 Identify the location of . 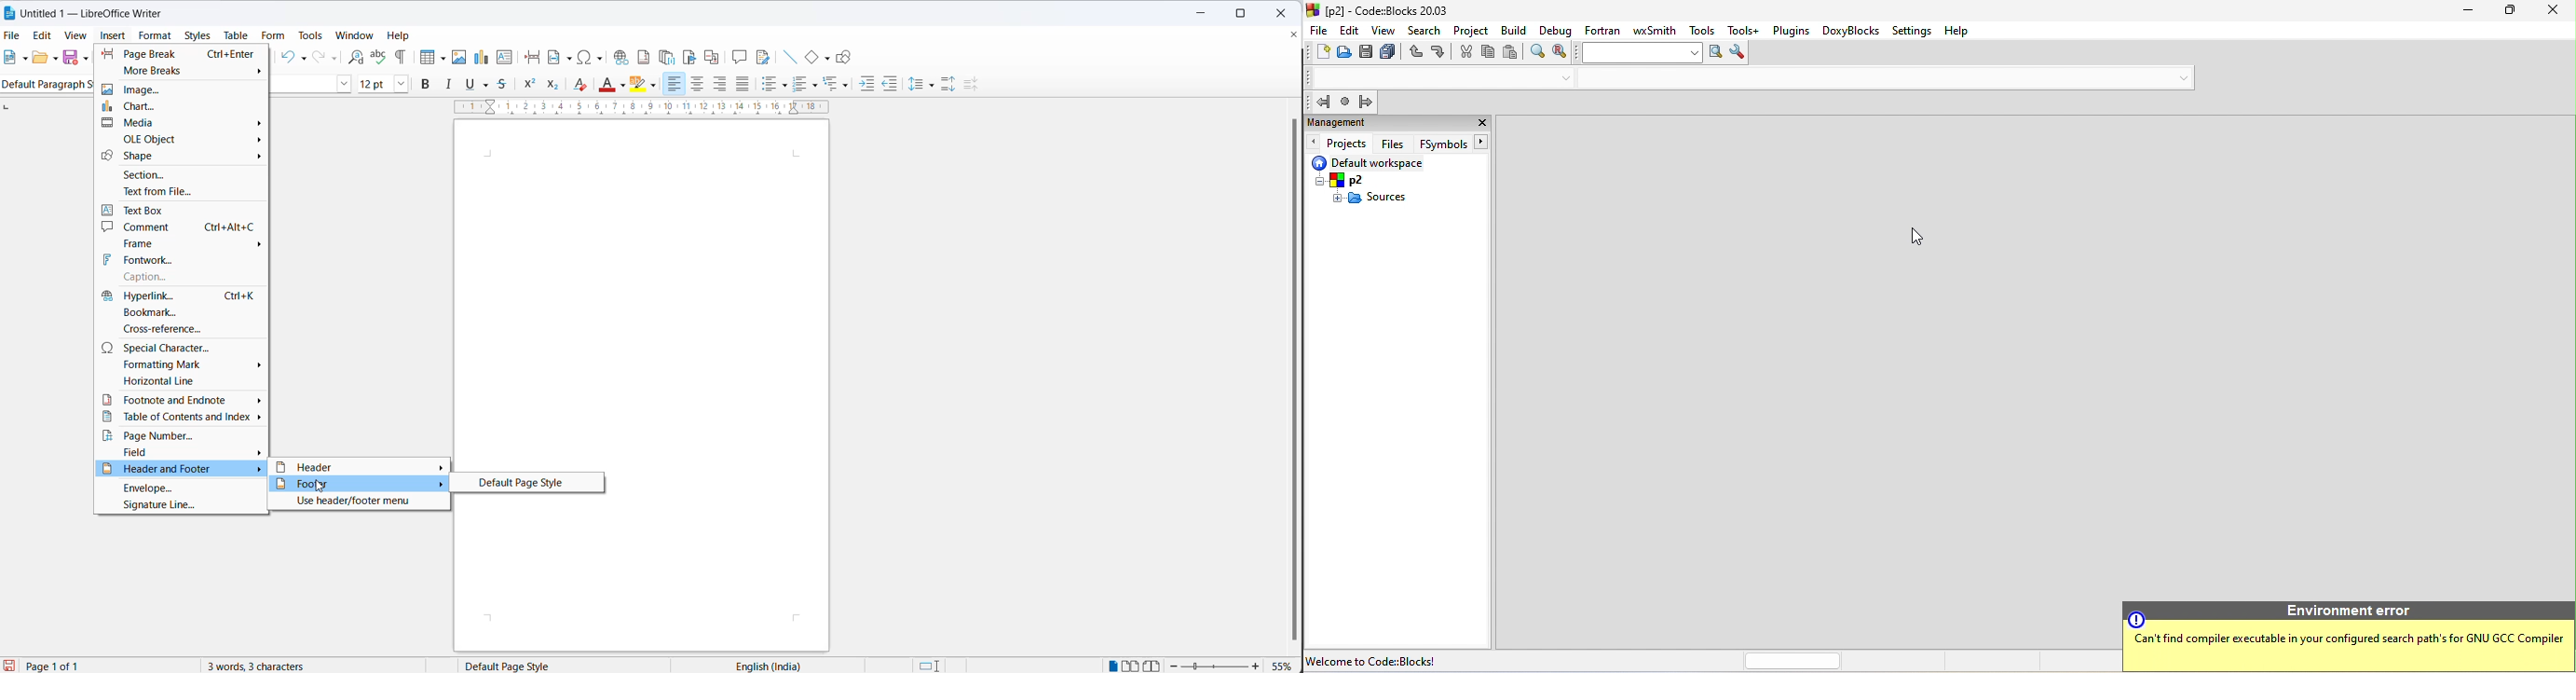
(185, 469).